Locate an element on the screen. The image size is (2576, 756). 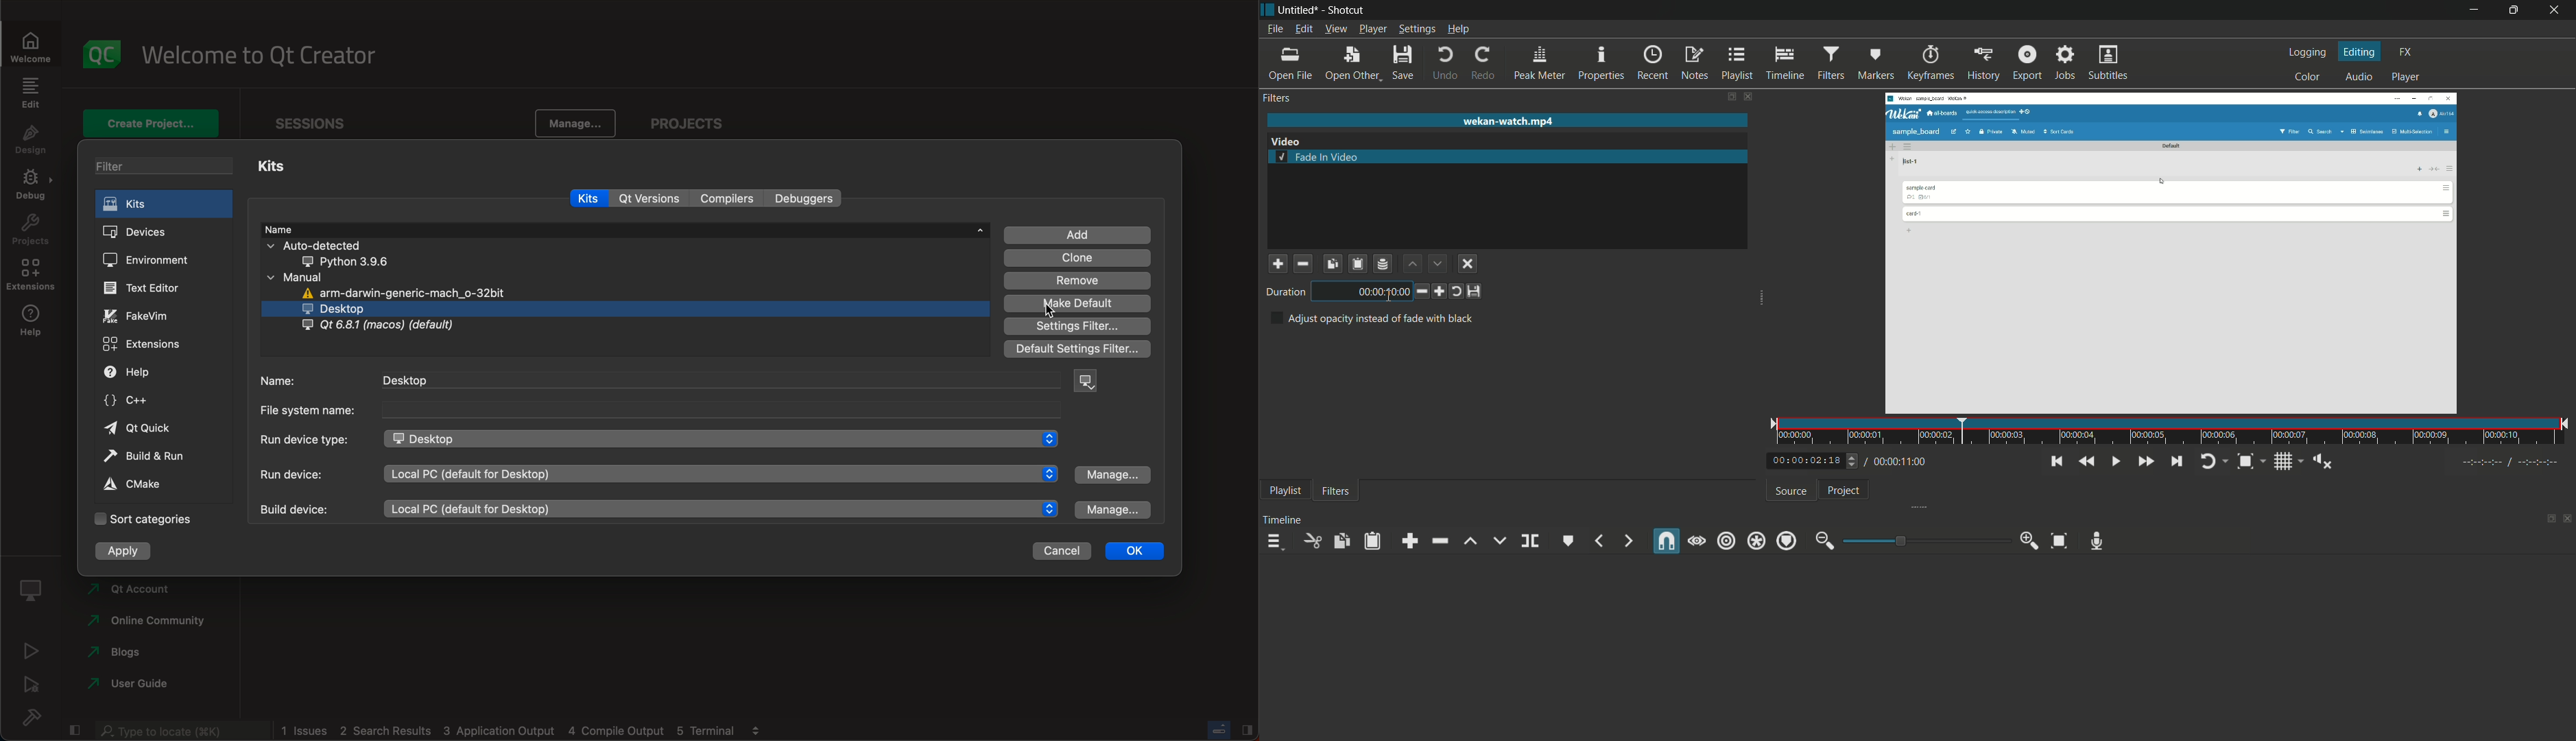
ripple markers is located at coordinates (1787, 540).